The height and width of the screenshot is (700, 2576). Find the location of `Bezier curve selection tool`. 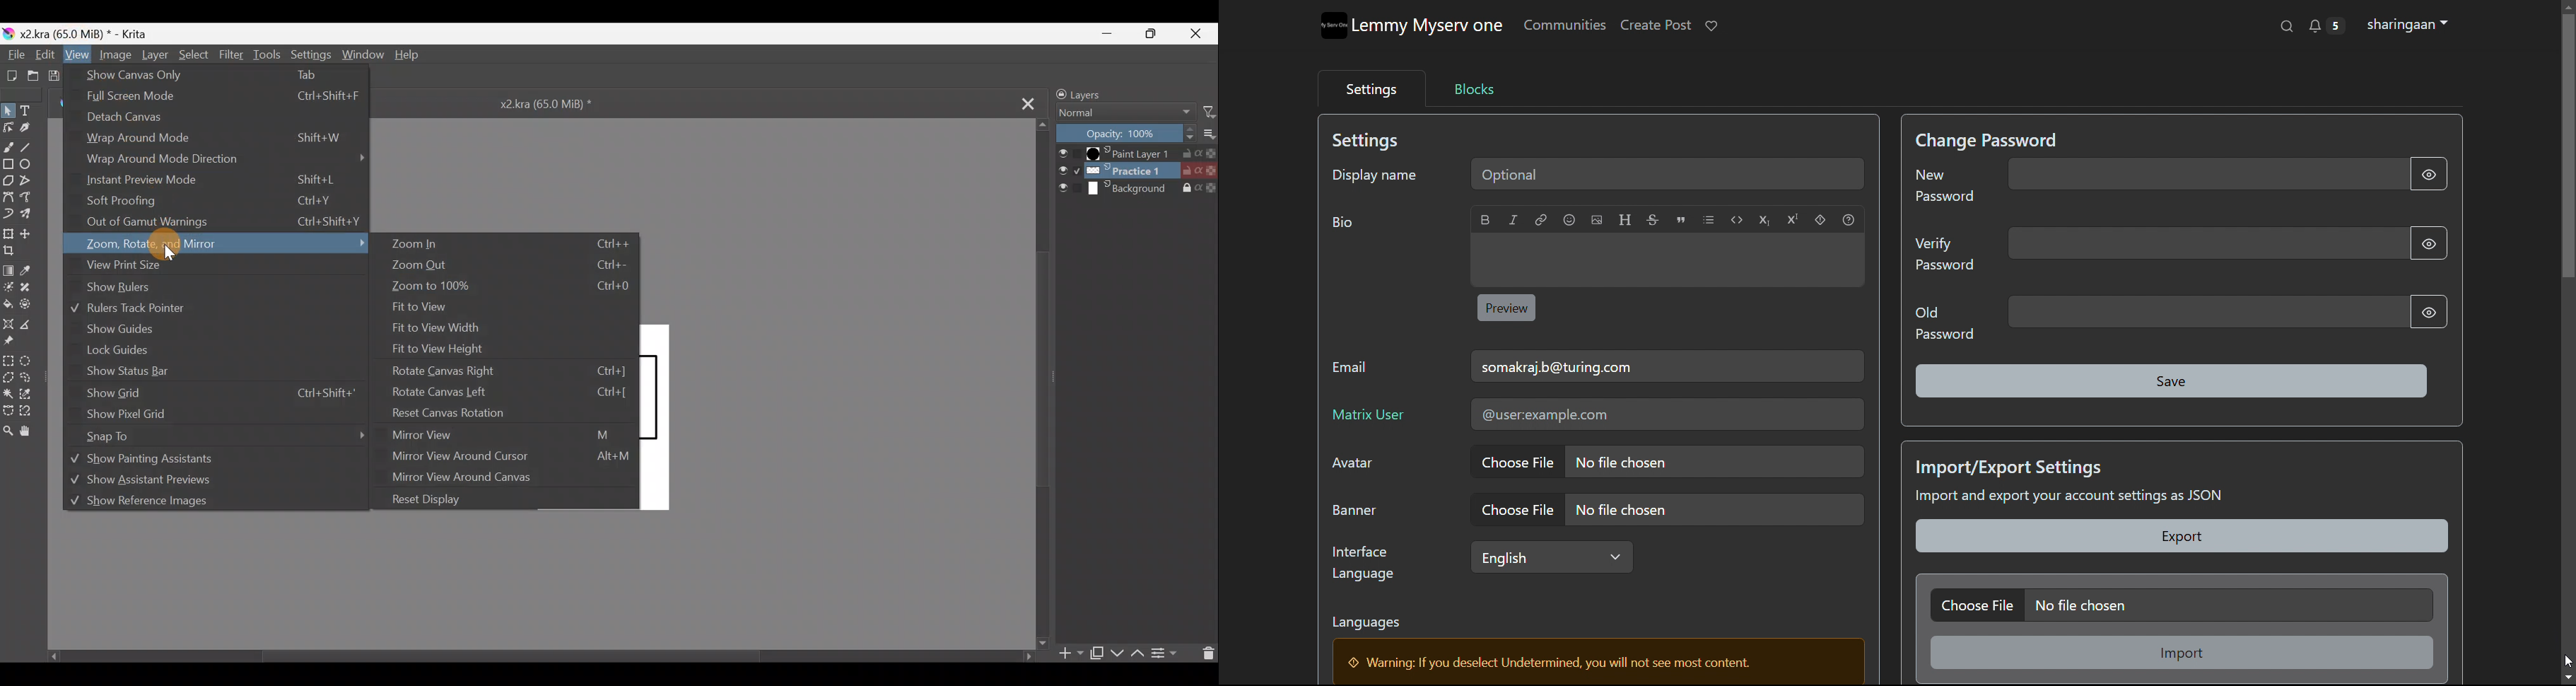

Bezier curve selection tool is located at coordinates (11, 411).